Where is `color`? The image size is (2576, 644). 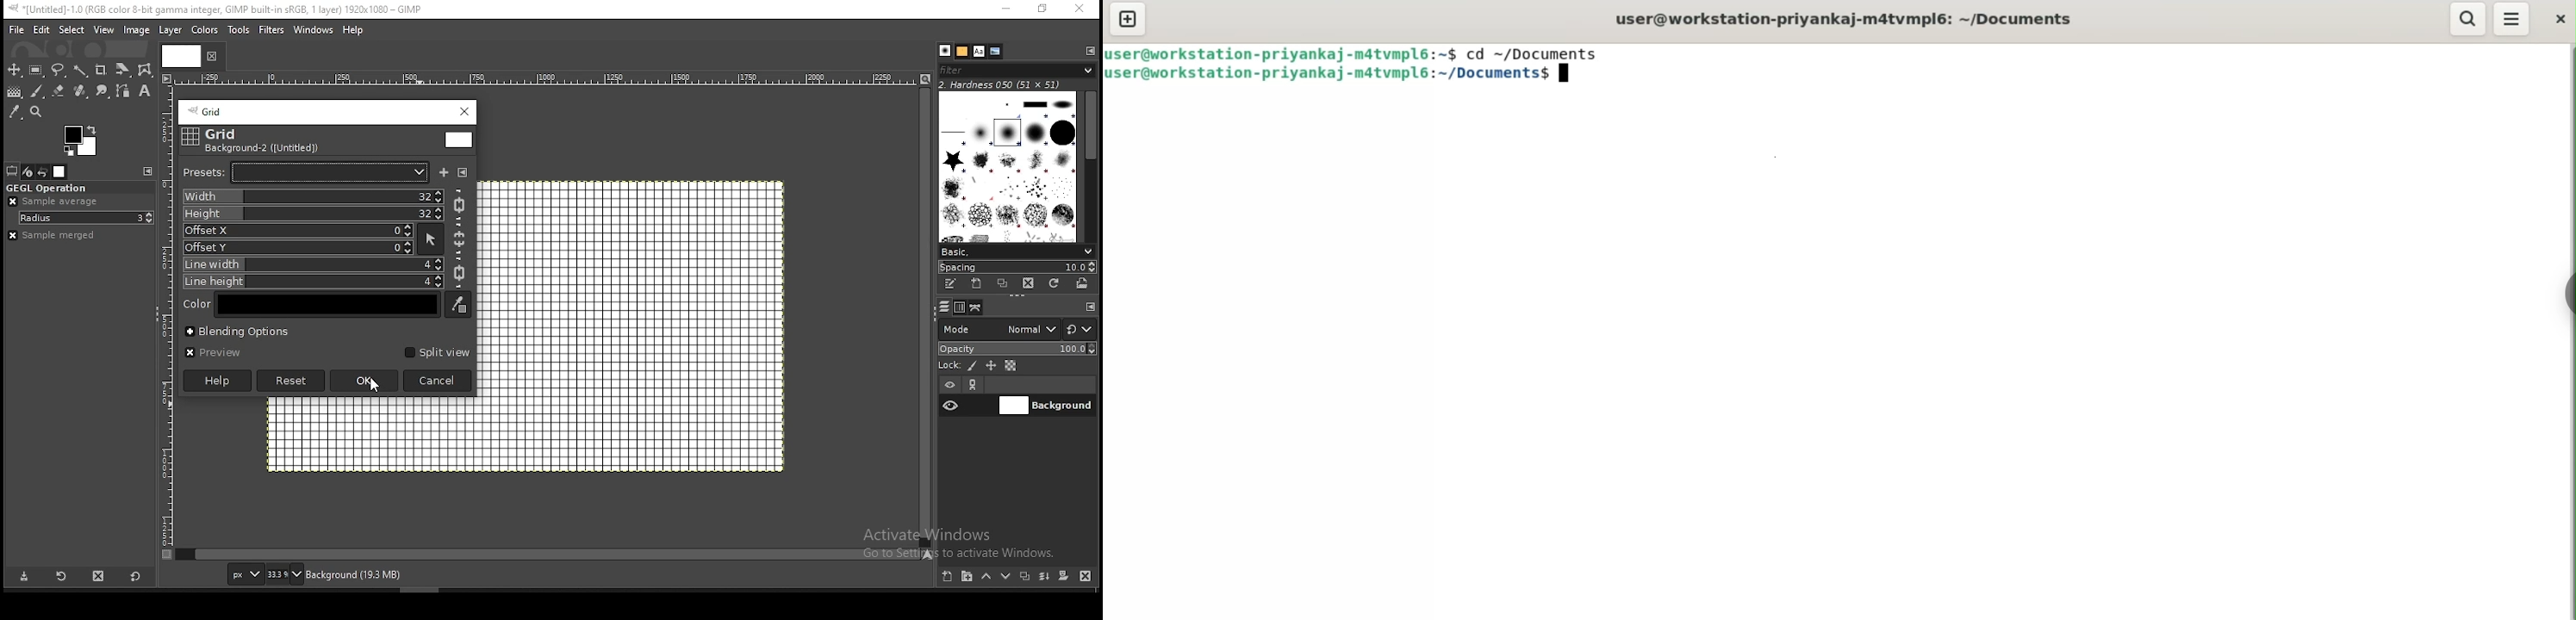 color is located at coordinates (198, 305).